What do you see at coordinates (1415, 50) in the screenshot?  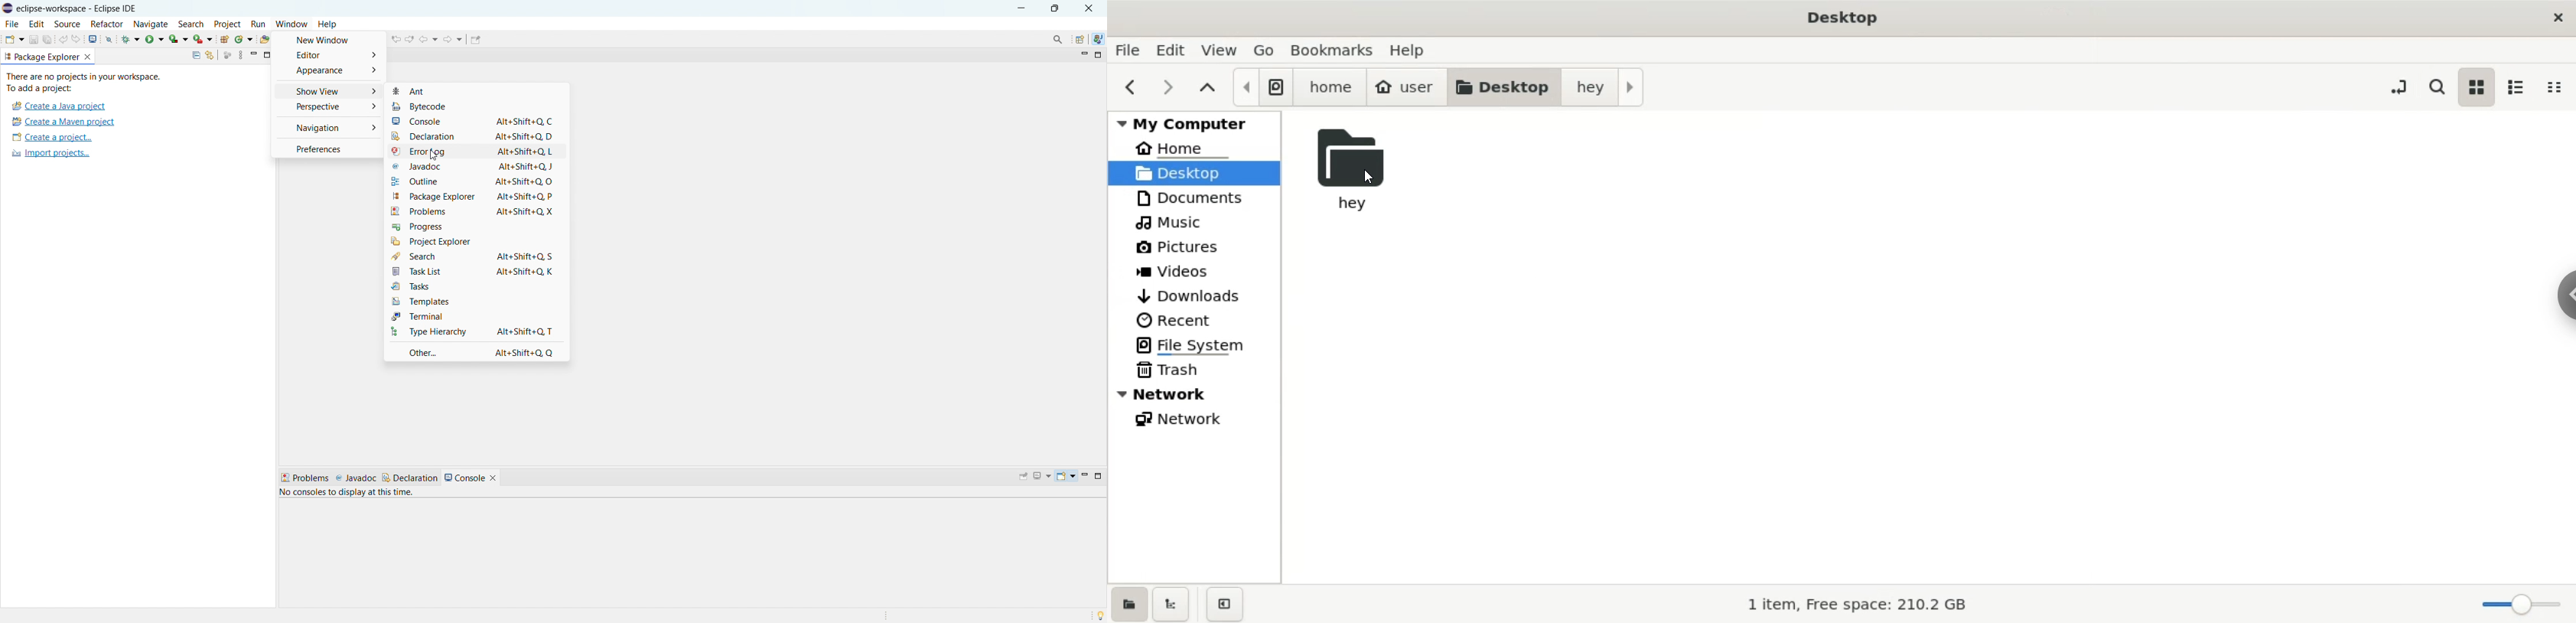 I see `help` at bounding box center [1415, 50].